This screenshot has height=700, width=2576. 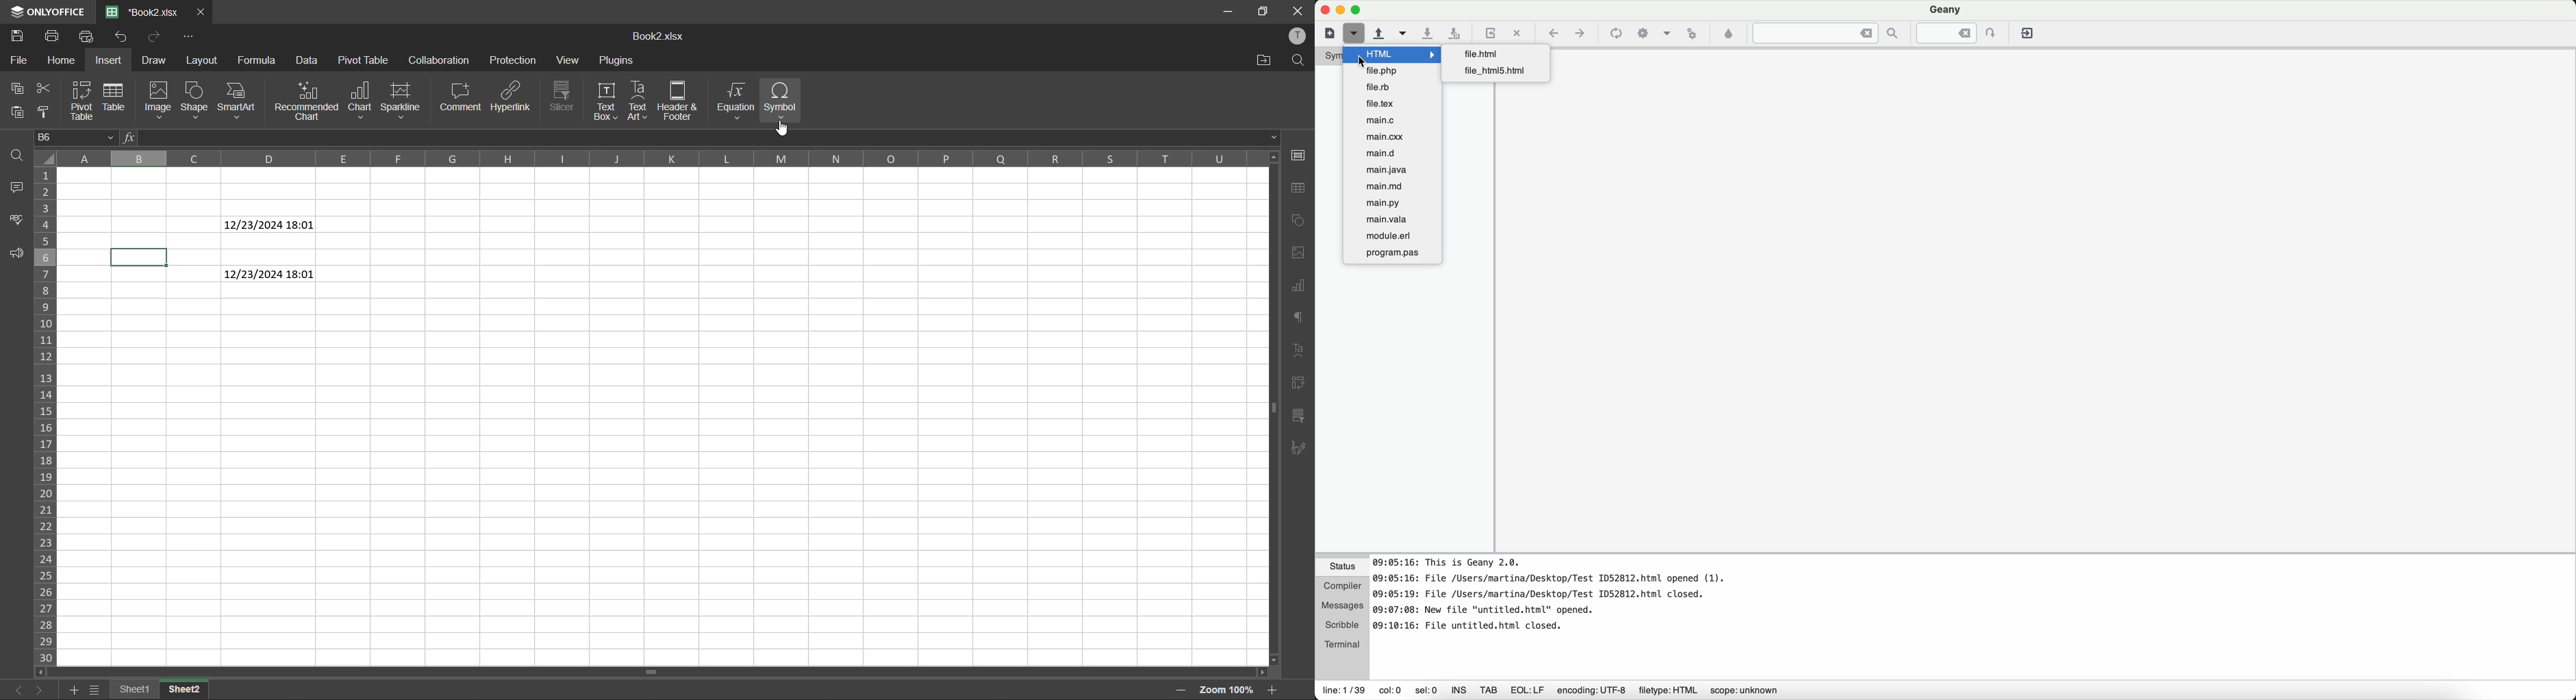 I want to click on cell settings, so click(x=1298, y=156).